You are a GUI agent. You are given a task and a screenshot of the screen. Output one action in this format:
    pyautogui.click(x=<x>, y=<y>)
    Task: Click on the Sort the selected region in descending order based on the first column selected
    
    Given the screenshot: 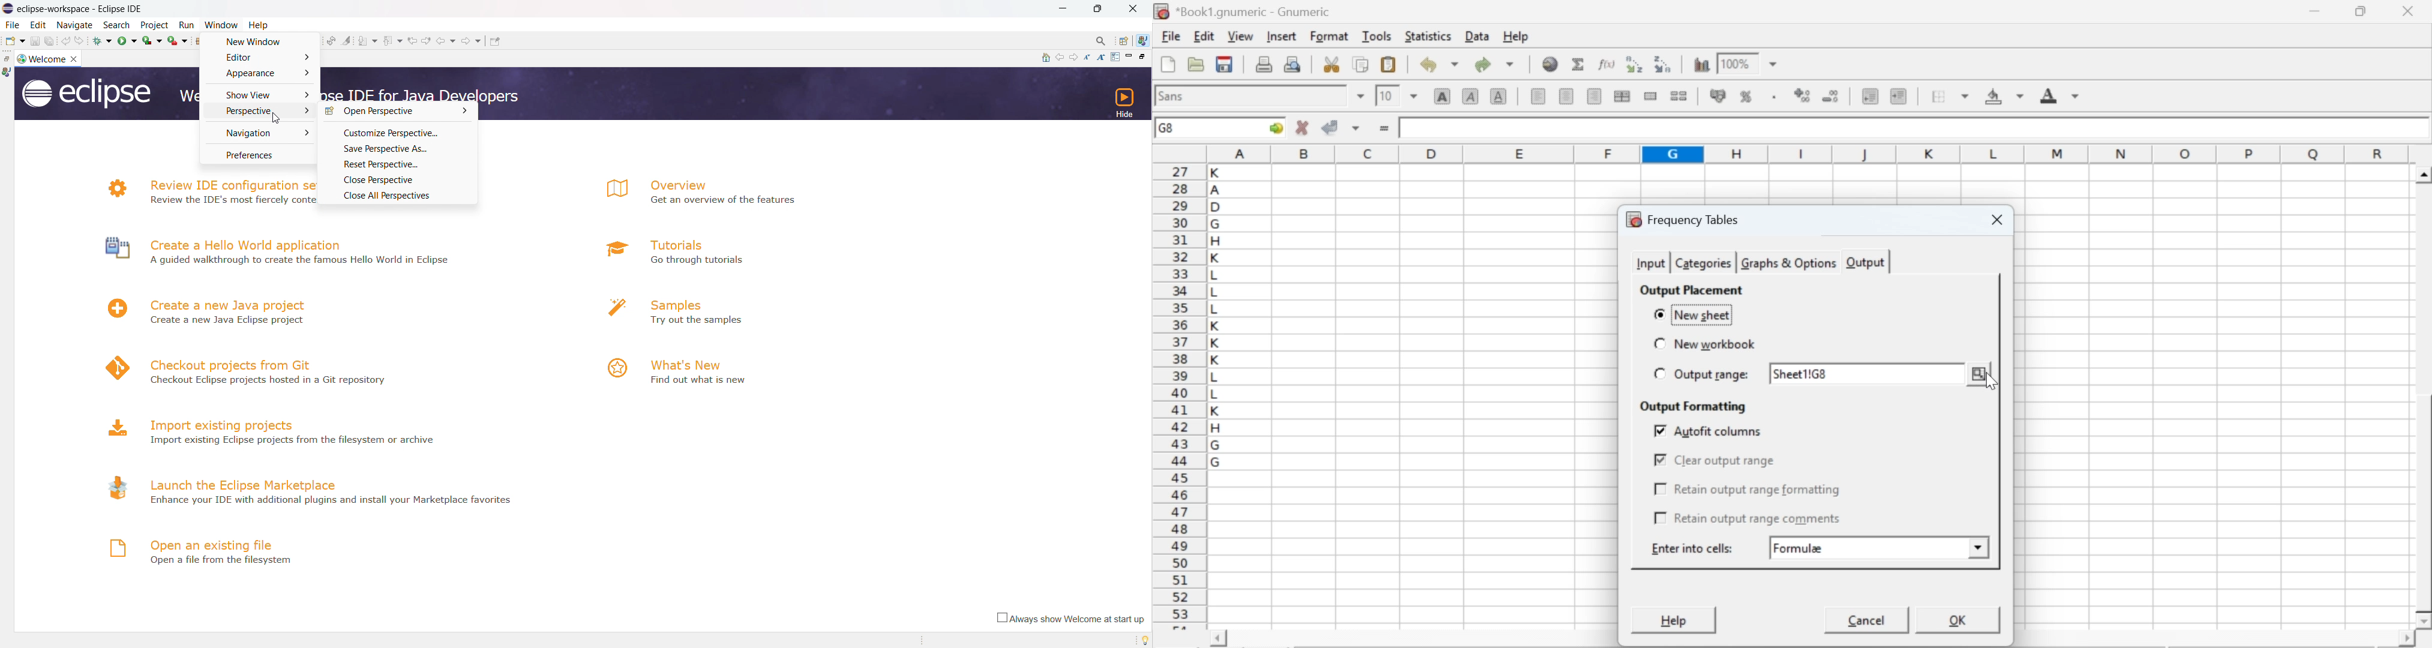 What is the action you would take?
    pyautogui.click(x=1664, y=62)
    